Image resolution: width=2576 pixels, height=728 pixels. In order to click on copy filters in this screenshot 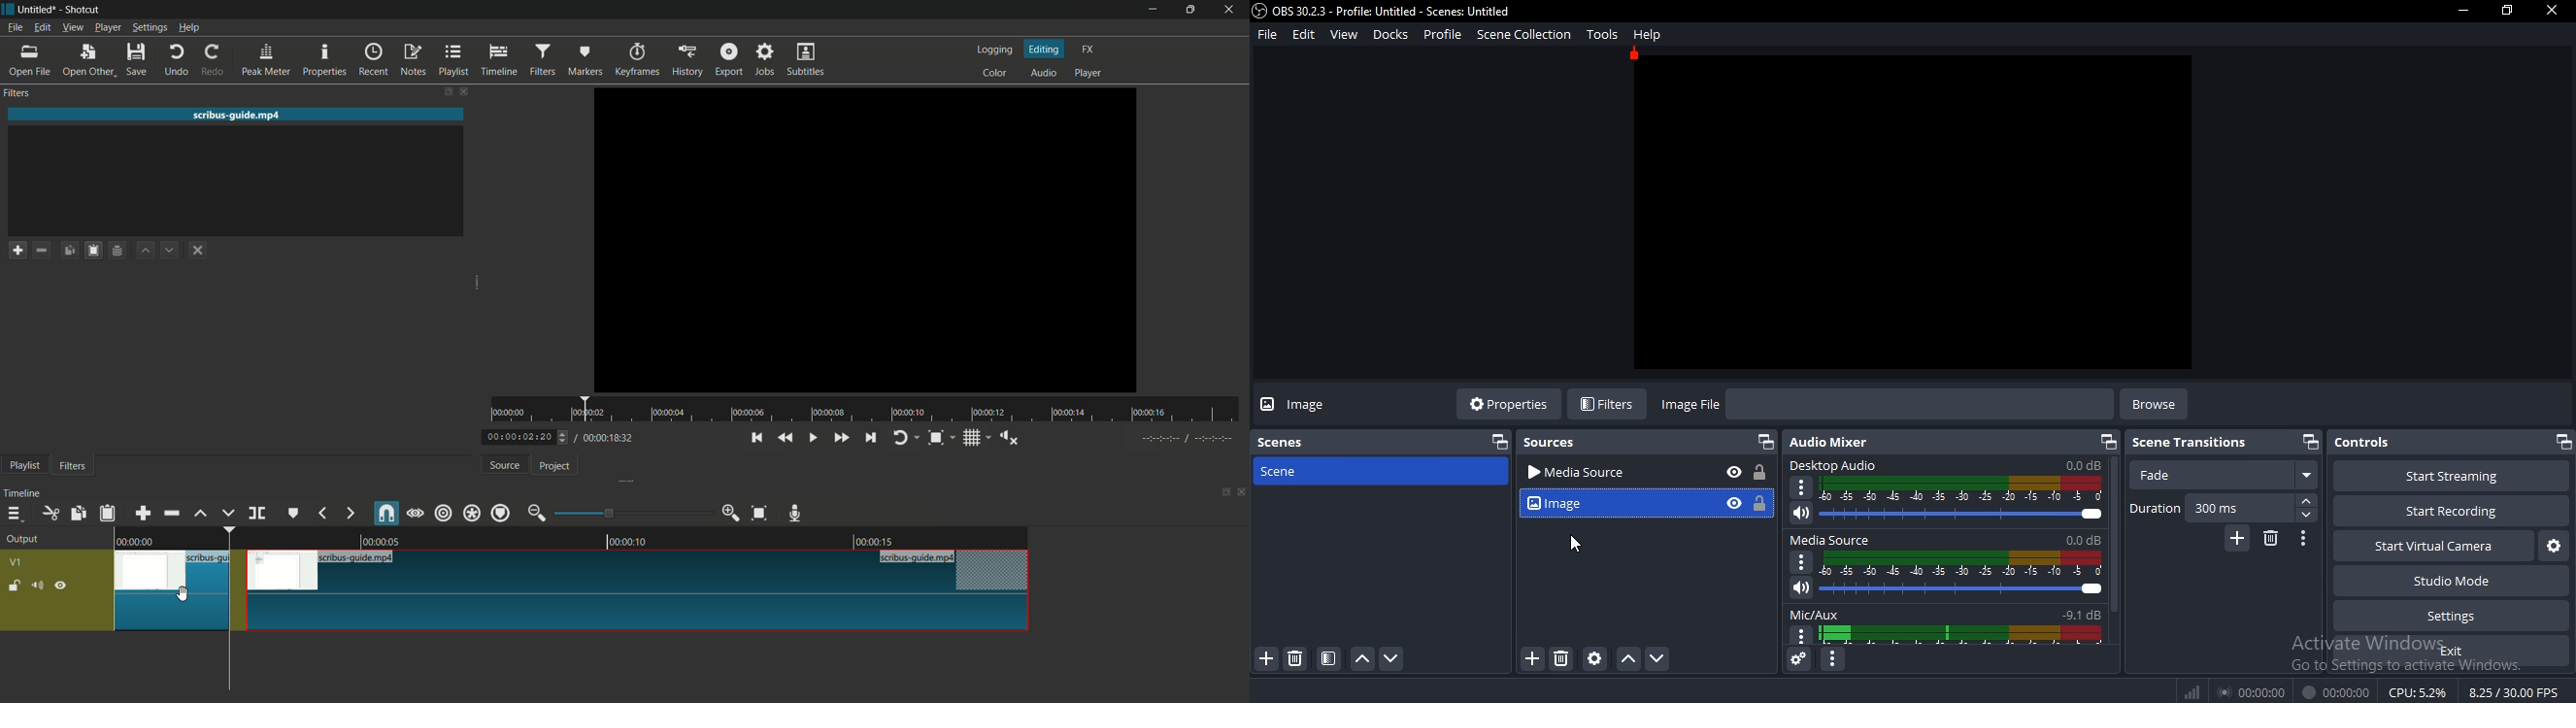, I will do `click(70, 251)`.